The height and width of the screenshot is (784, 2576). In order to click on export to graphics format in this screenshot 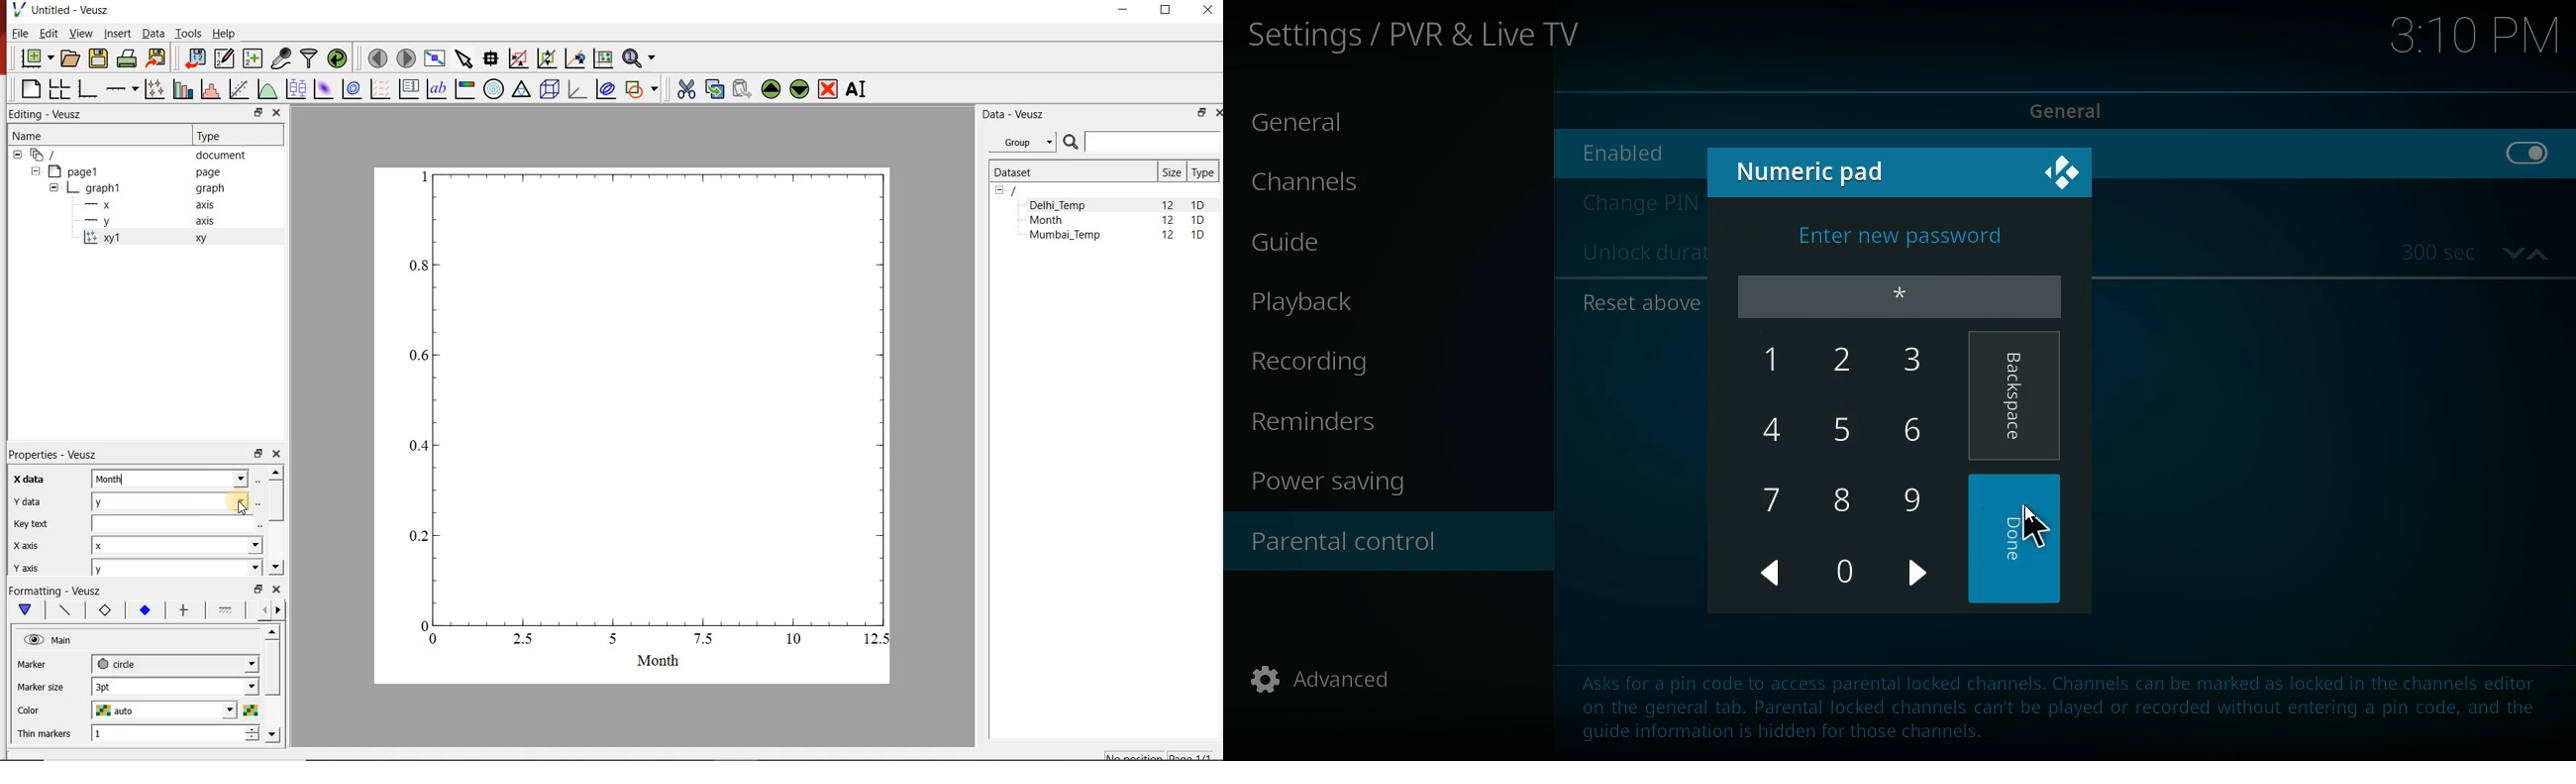, I will do `click(157, 58)`.